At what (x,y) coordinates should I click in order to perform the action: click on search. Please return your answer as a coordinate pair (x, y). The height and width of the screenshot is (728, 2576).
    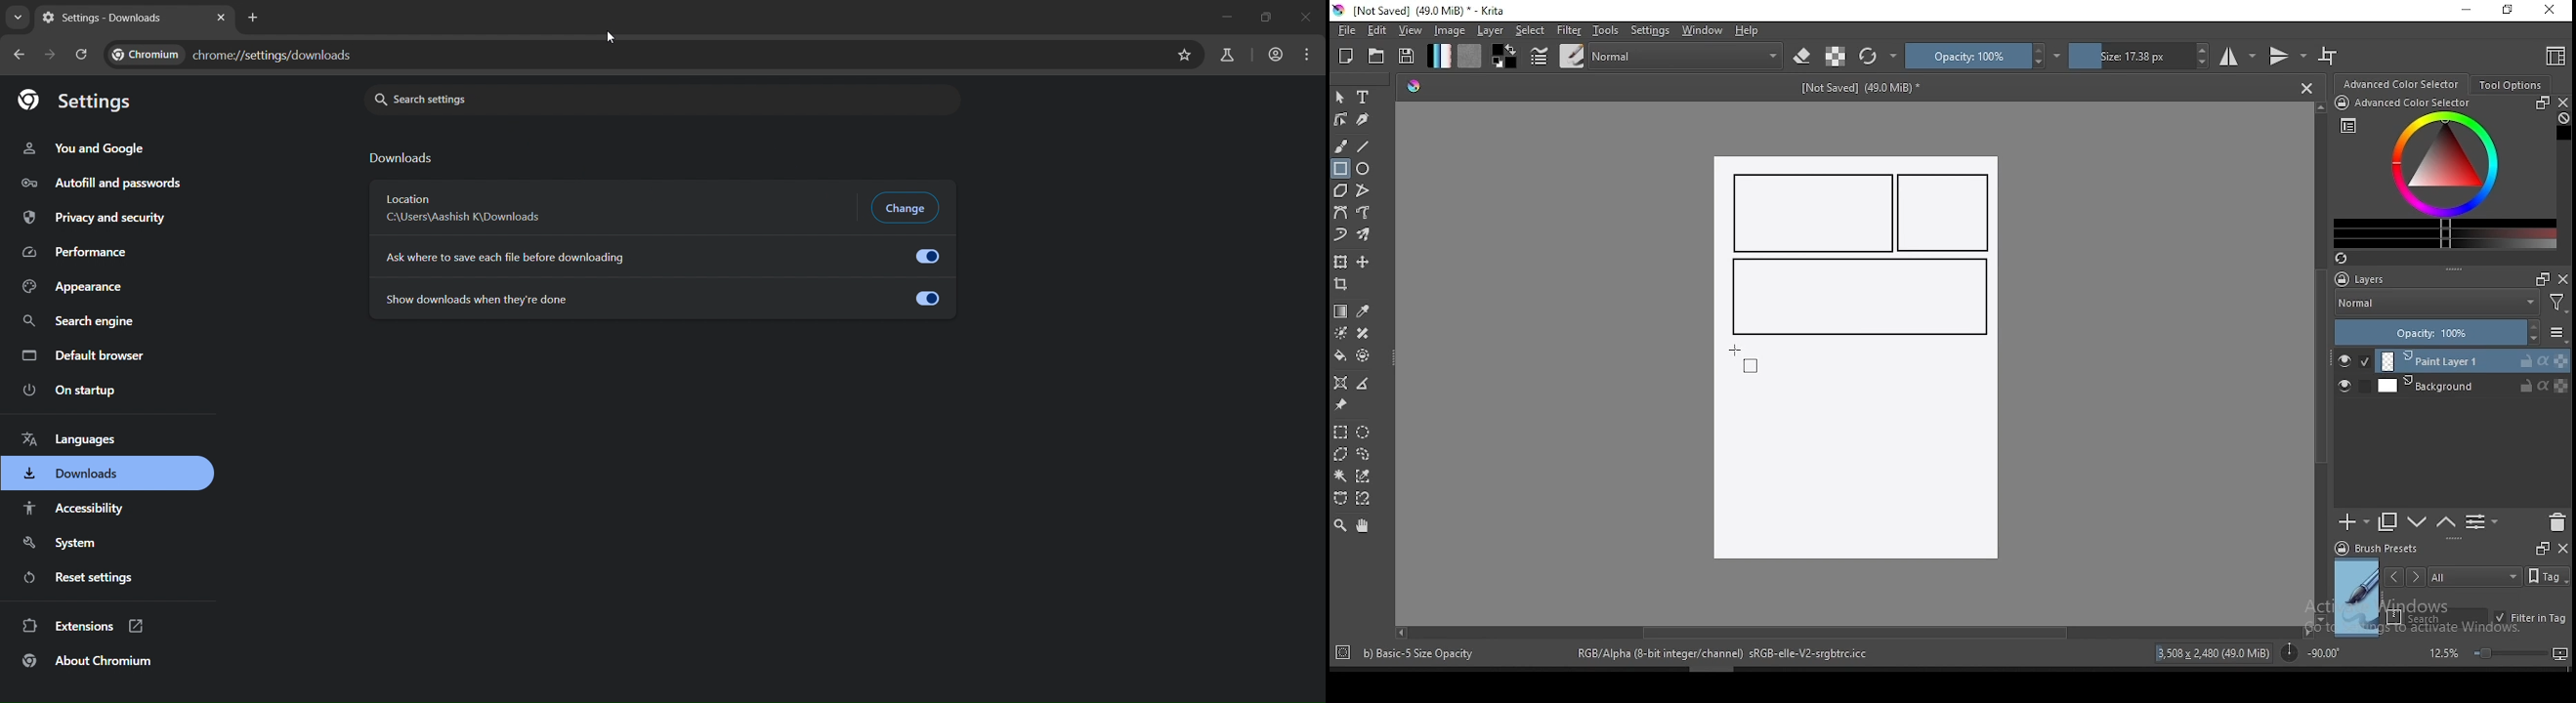
    Looking at the image, I should click on (2437, 617).